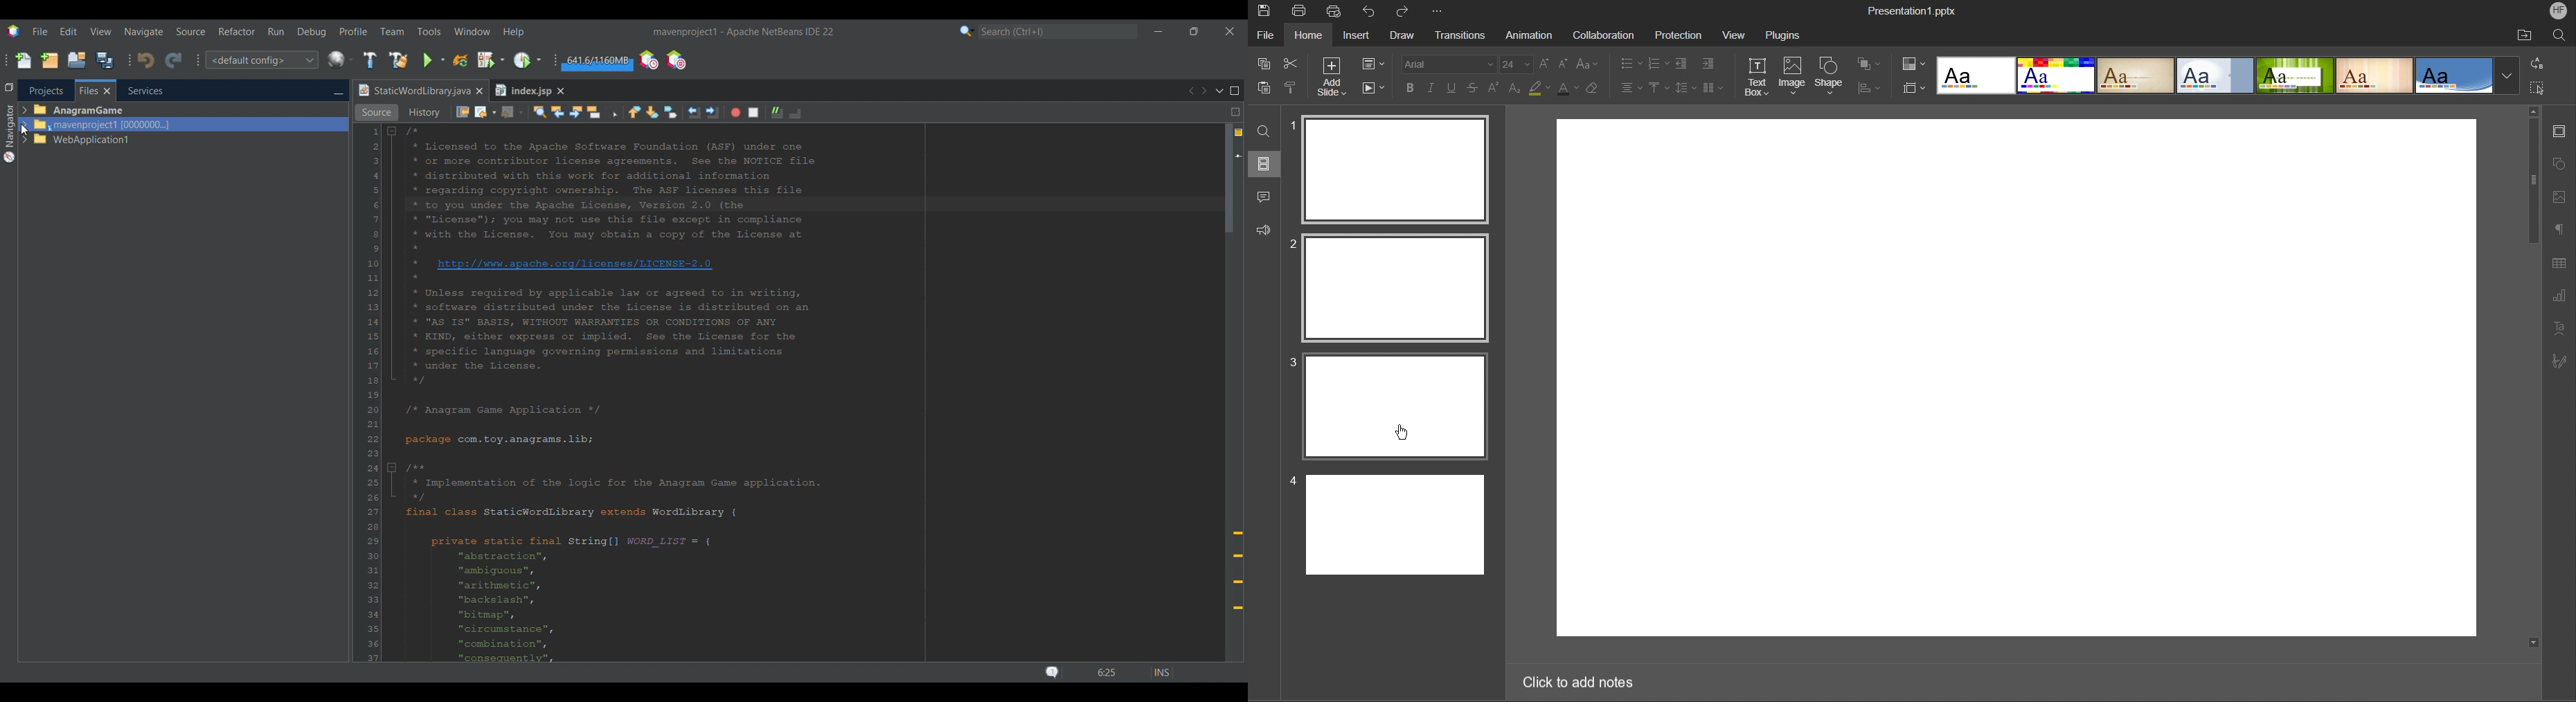  I want to click on Cut, so click(1293, 62).